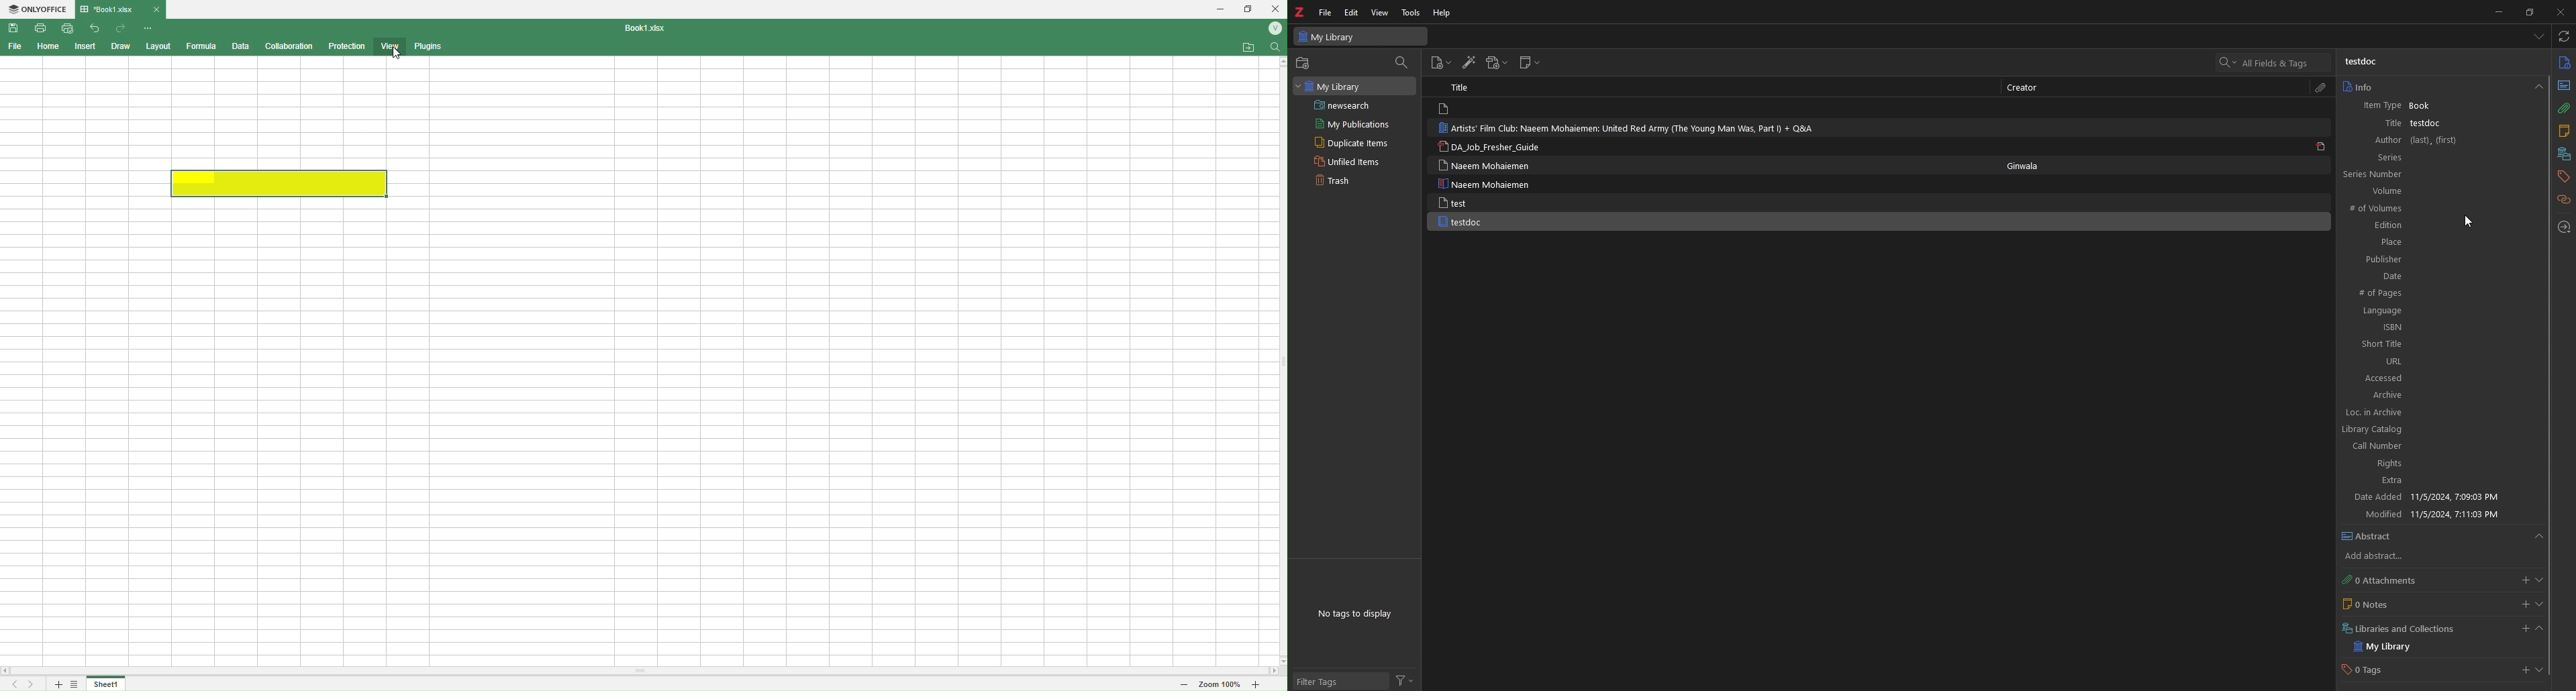 This screenshot has height=700, width=2576. Describe the element at coordinates (2456, 496) in the screenshot. I see `11/5/2024, 7:09:03 PM` at that location.